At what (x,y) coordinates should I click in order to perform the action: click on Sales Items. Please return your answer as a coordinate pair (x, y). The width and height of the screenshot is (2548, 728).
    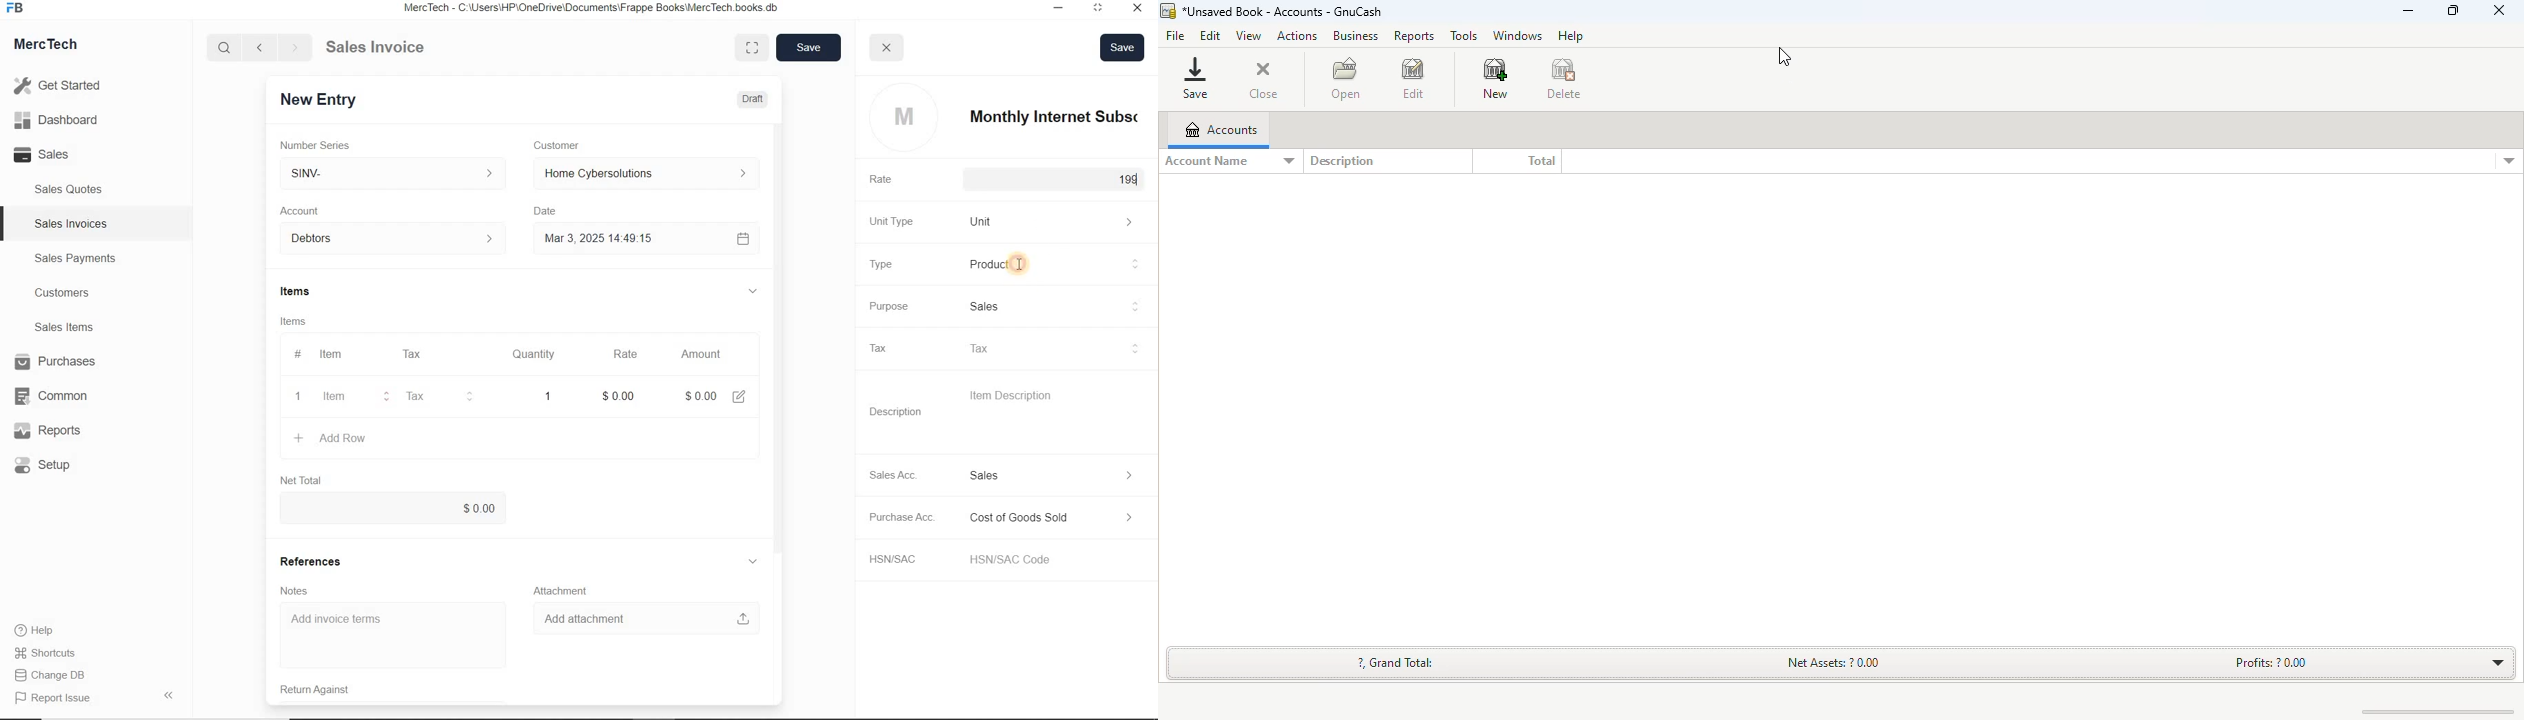
    Looking at the image, I should click on (73, 327).